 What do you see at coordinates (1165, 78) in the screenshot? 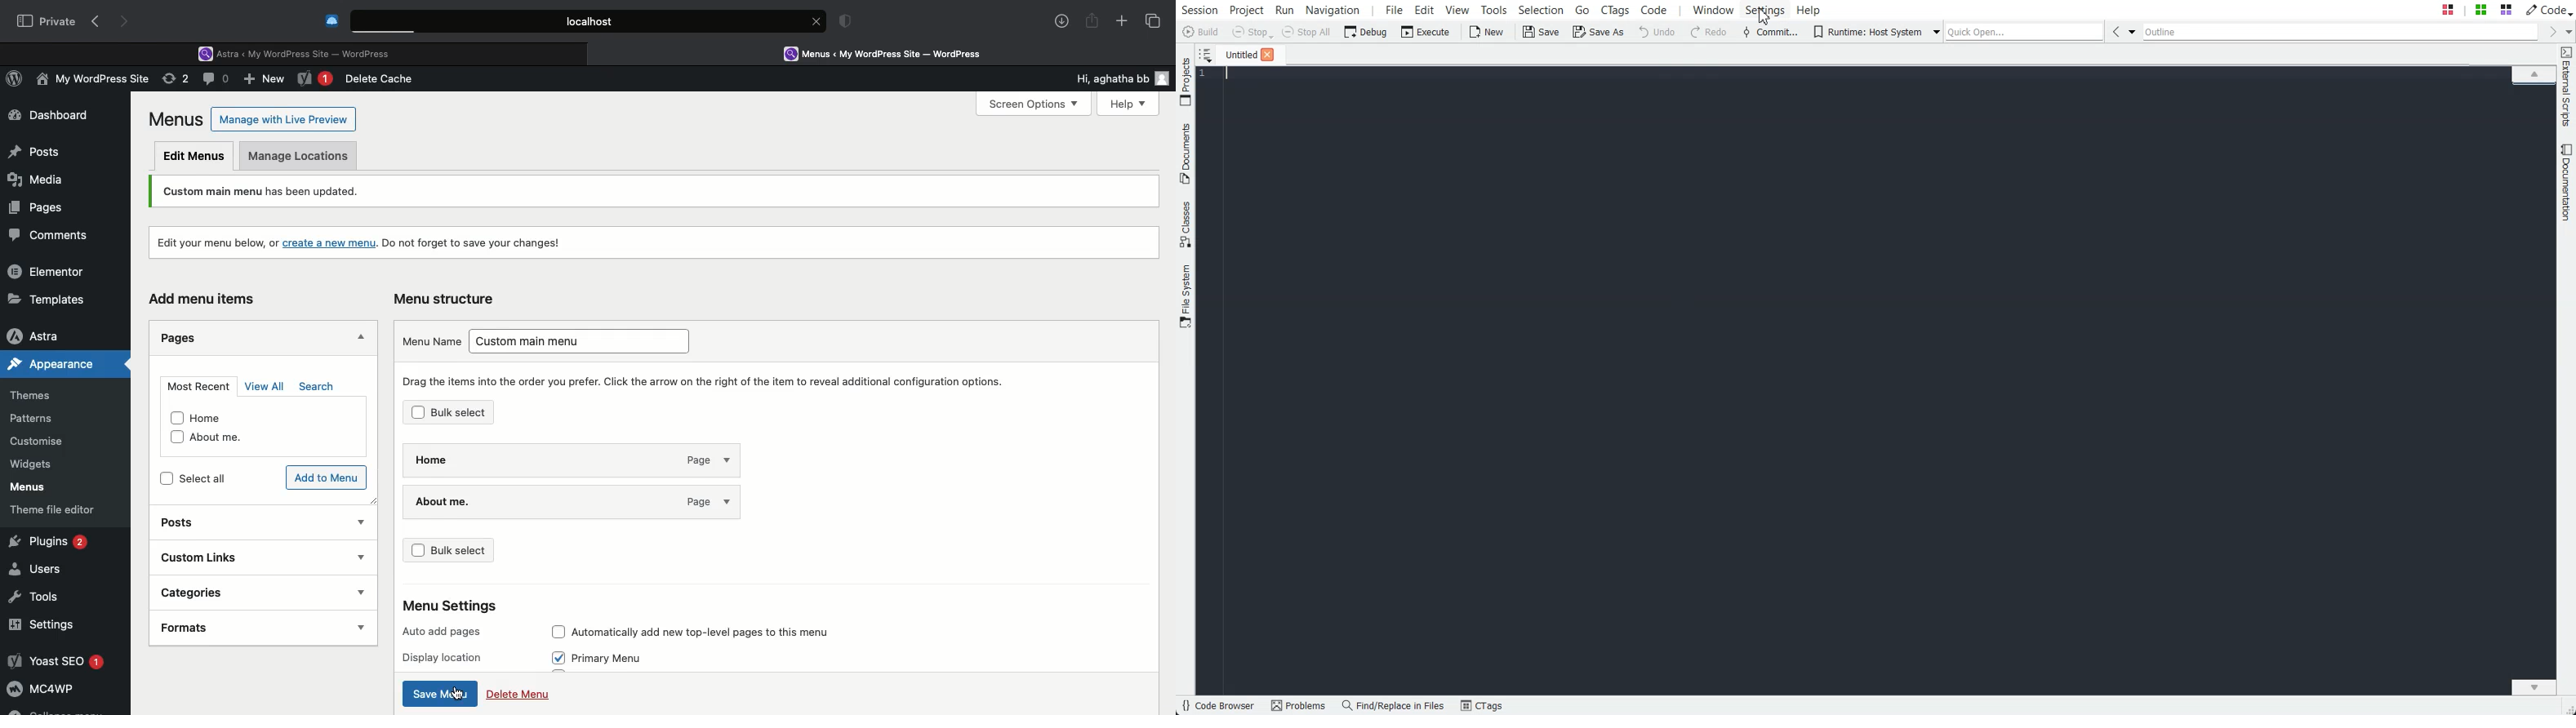
I see `user icon` at bounding box center [1165, 78].